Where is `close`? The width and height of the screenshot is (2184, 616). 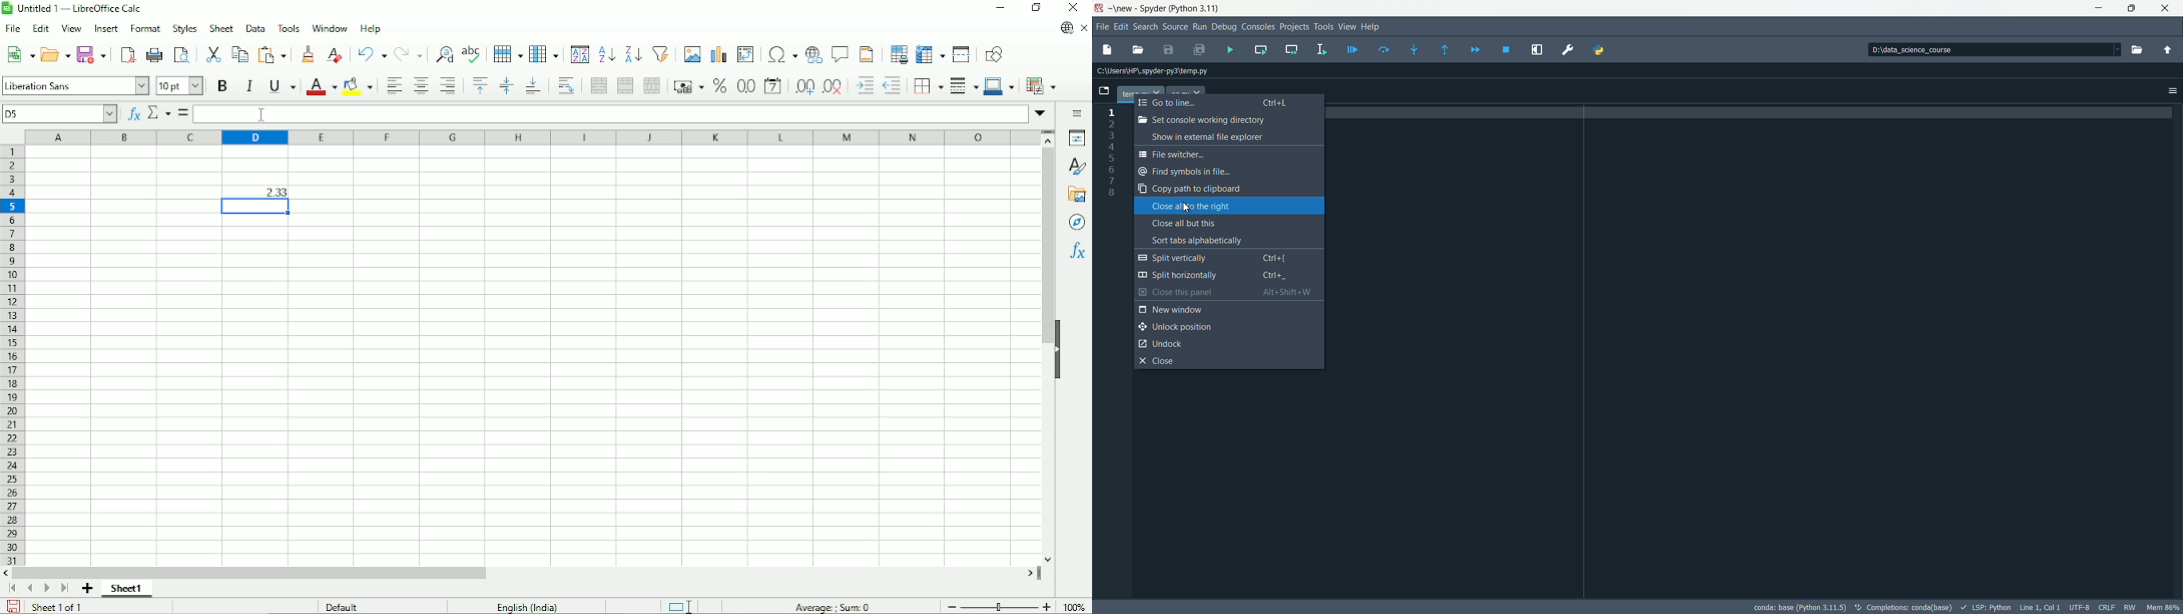 close is located at coordinates (2164, 7).